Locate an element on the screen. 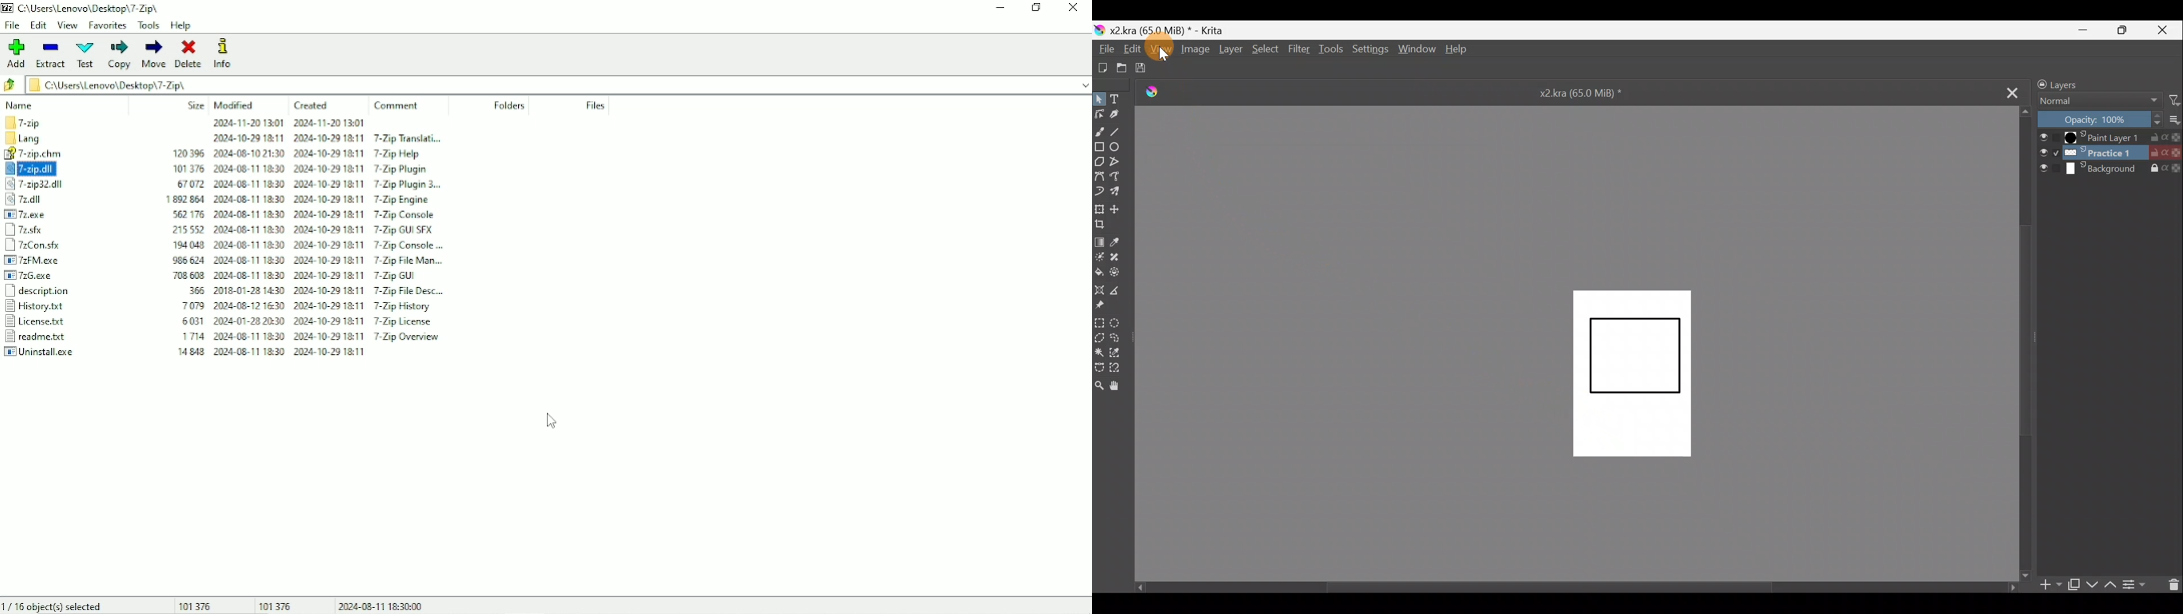 Image resolution: width=2184 pixels, height=616 pixels. more is located at coordinates (2177, 121).